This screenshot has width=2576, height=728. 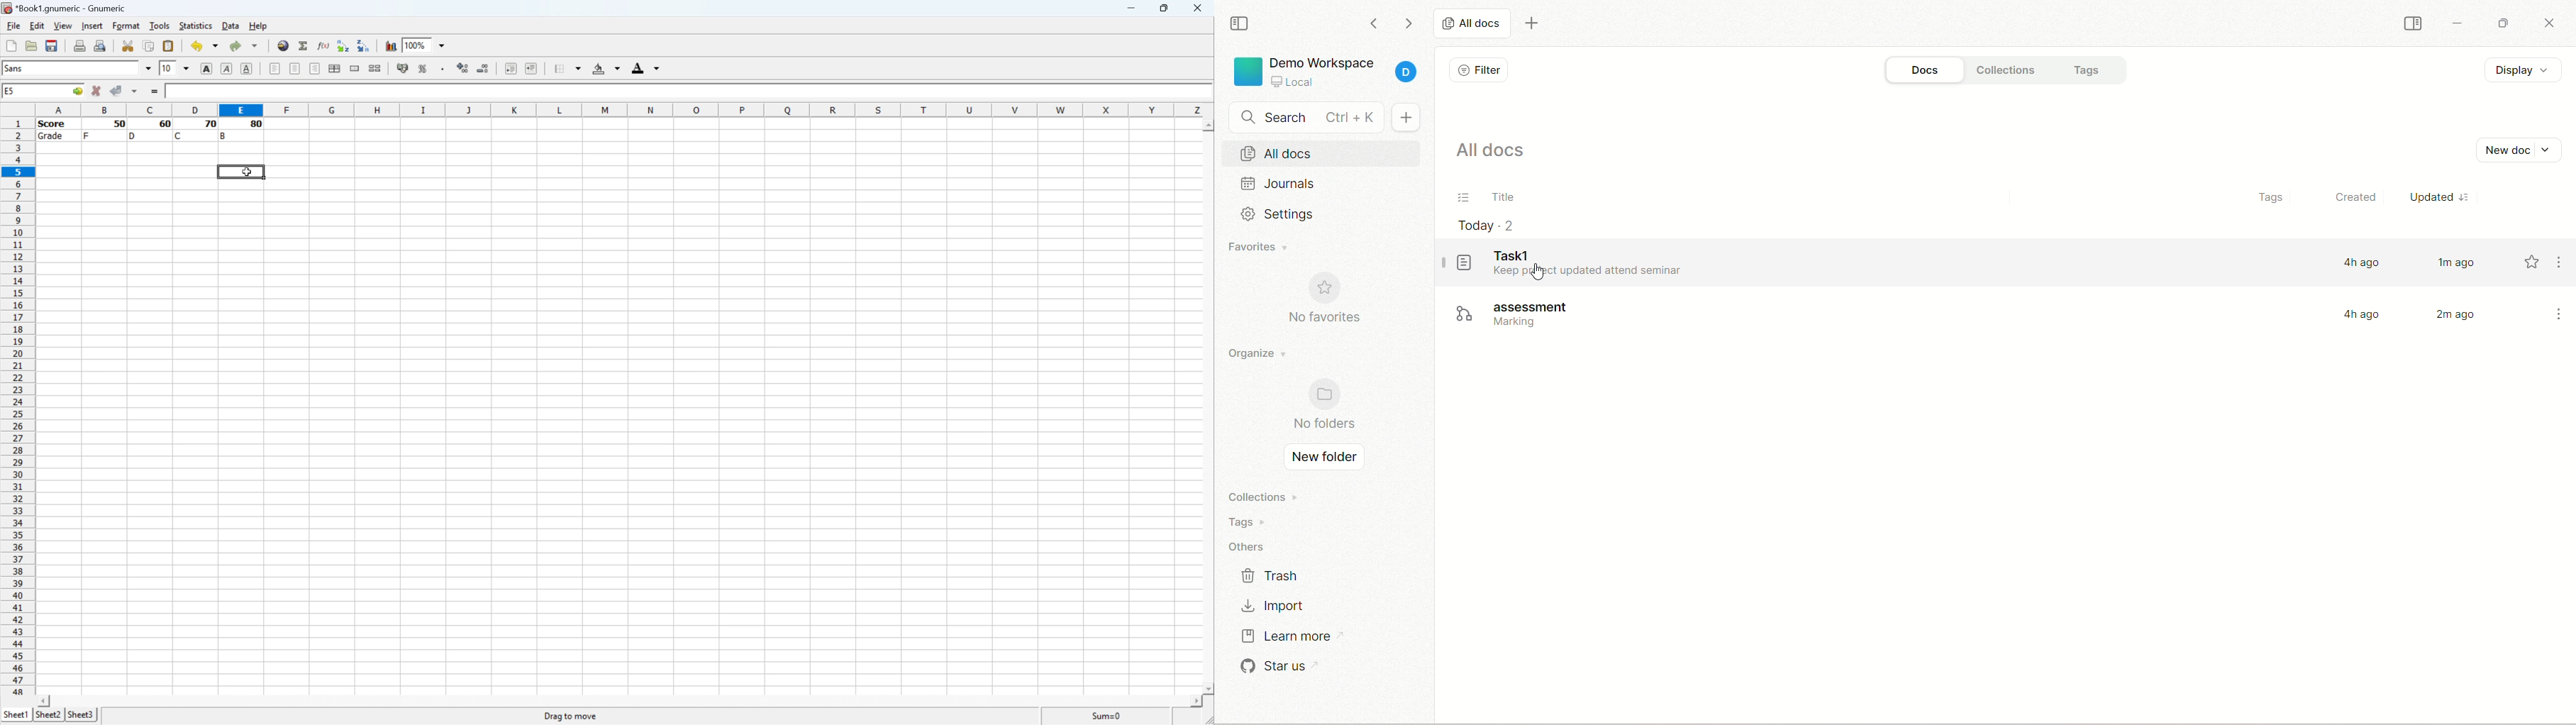 I want to click on Sum into the current cell, so click(x=304, y=47).